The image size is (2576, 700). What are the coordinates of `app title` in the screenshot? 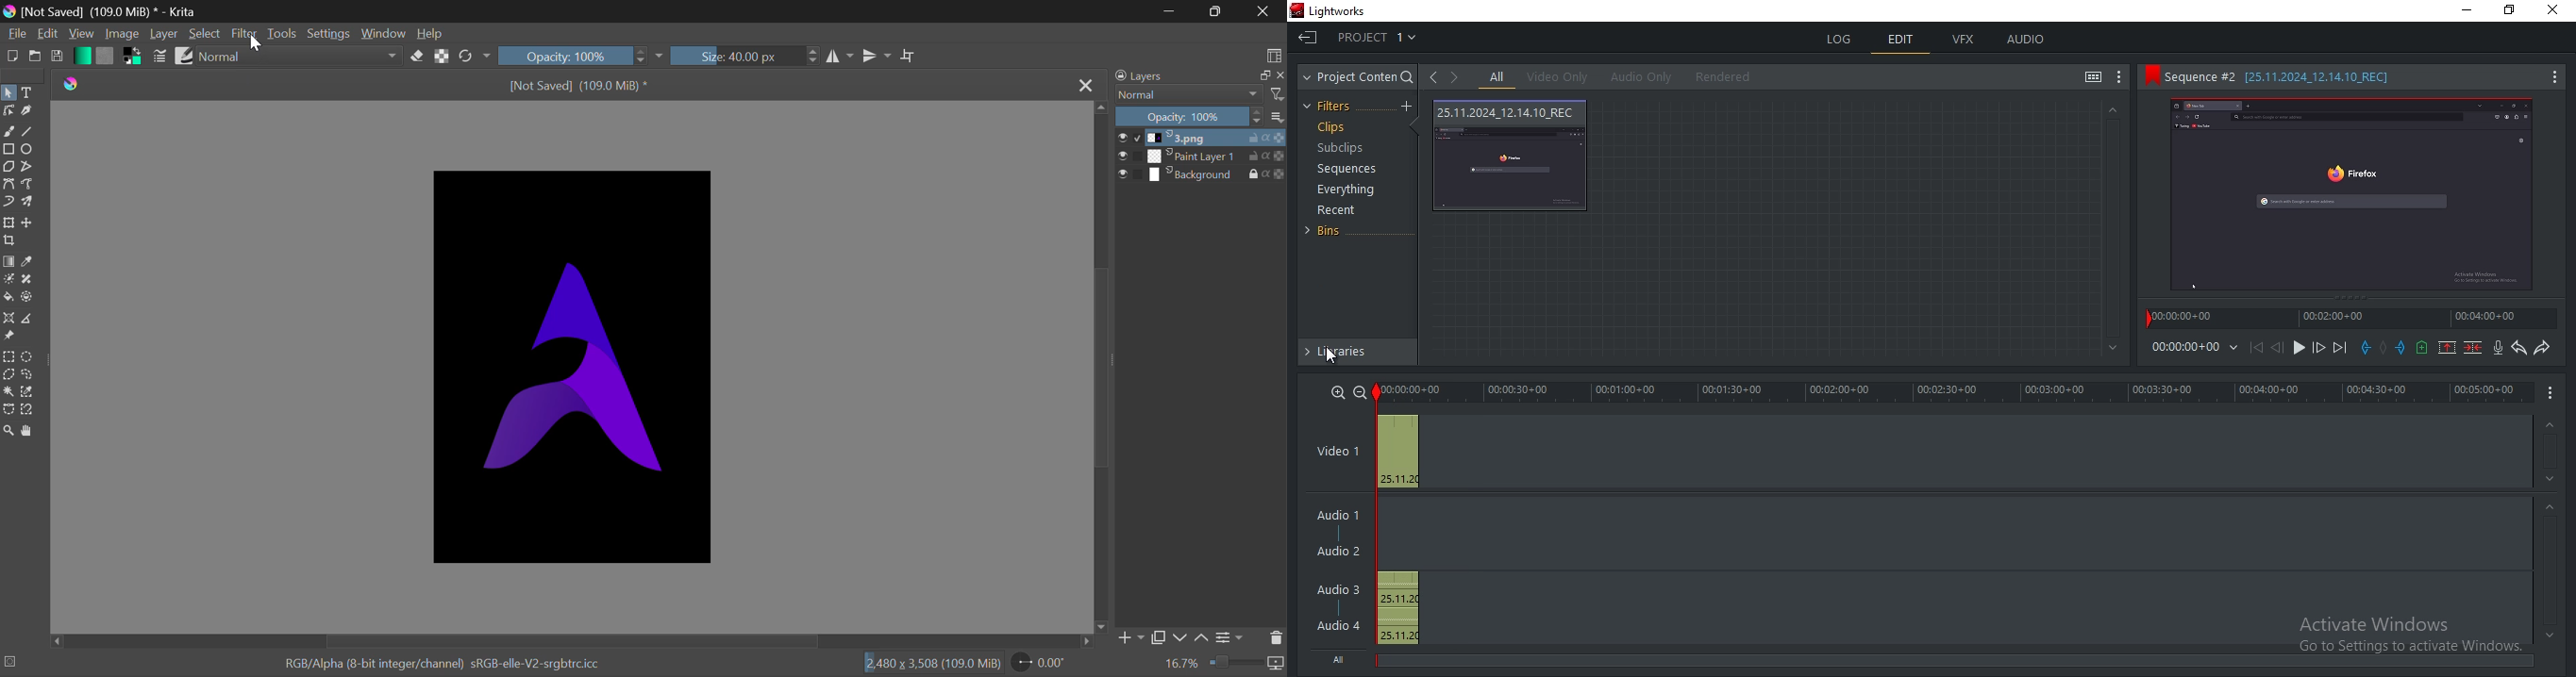 It's located at (1331, 12).